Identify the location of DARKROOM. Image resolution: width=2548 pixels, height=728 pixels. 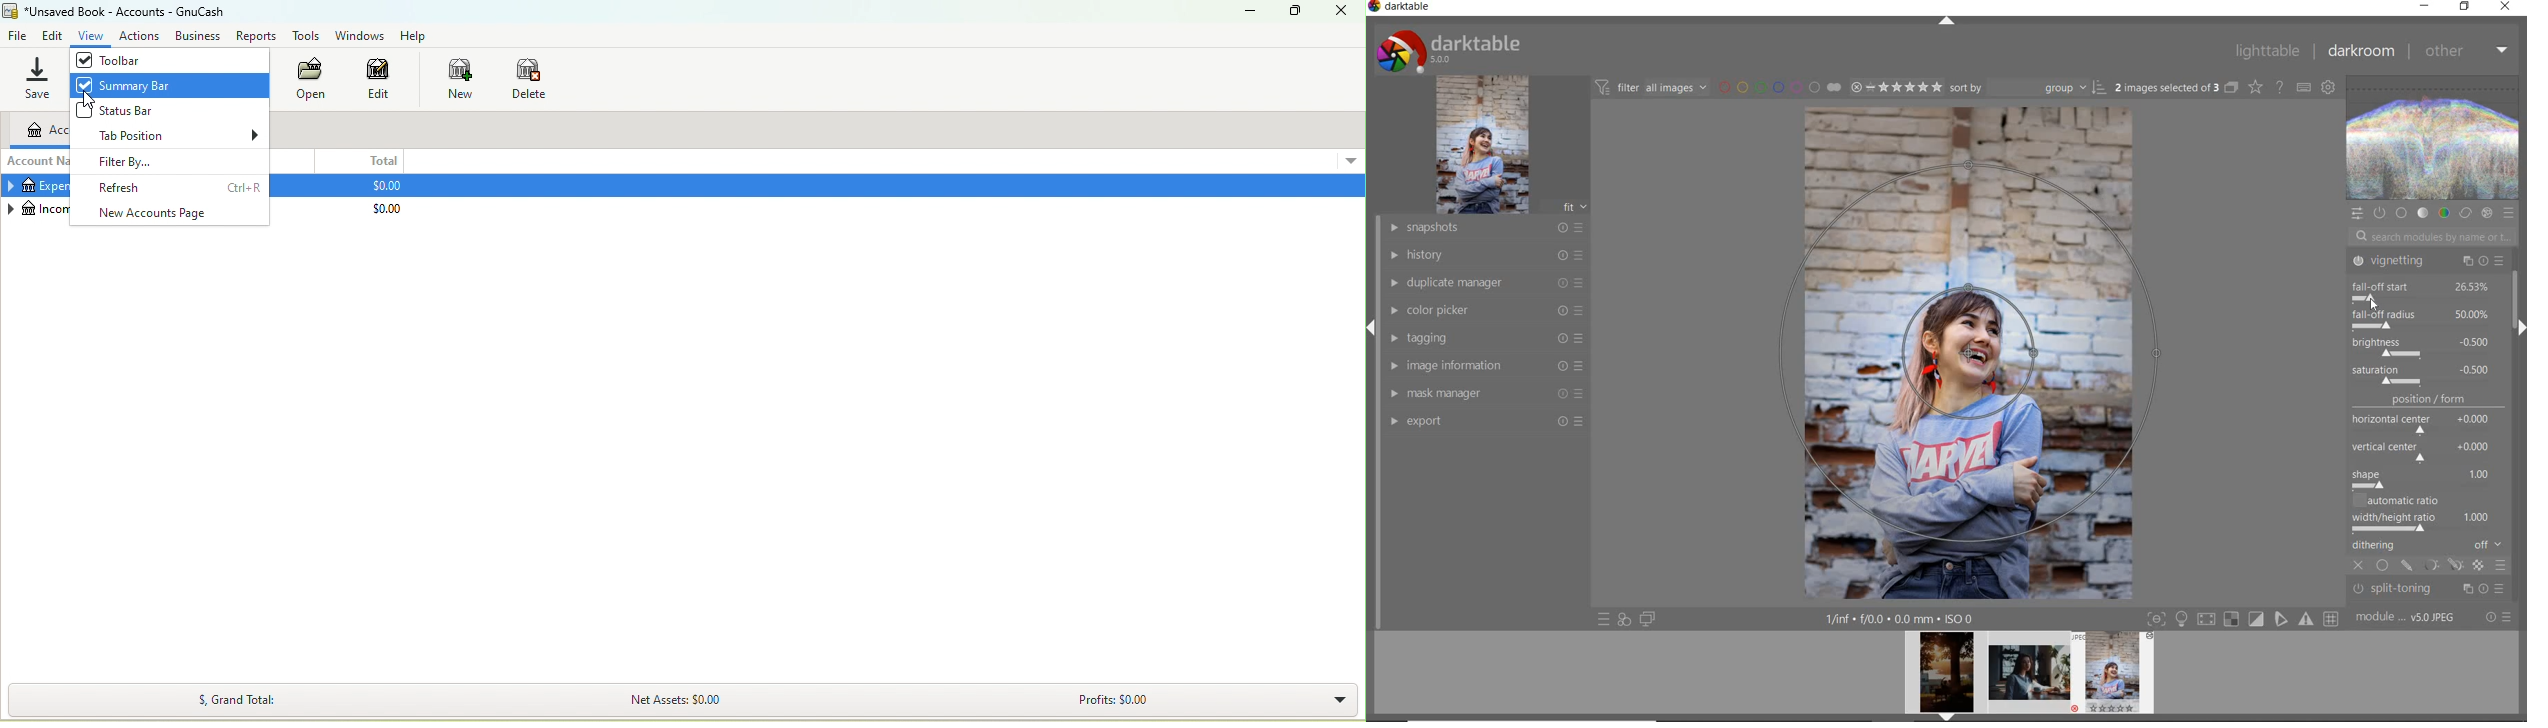
(2361, 51).